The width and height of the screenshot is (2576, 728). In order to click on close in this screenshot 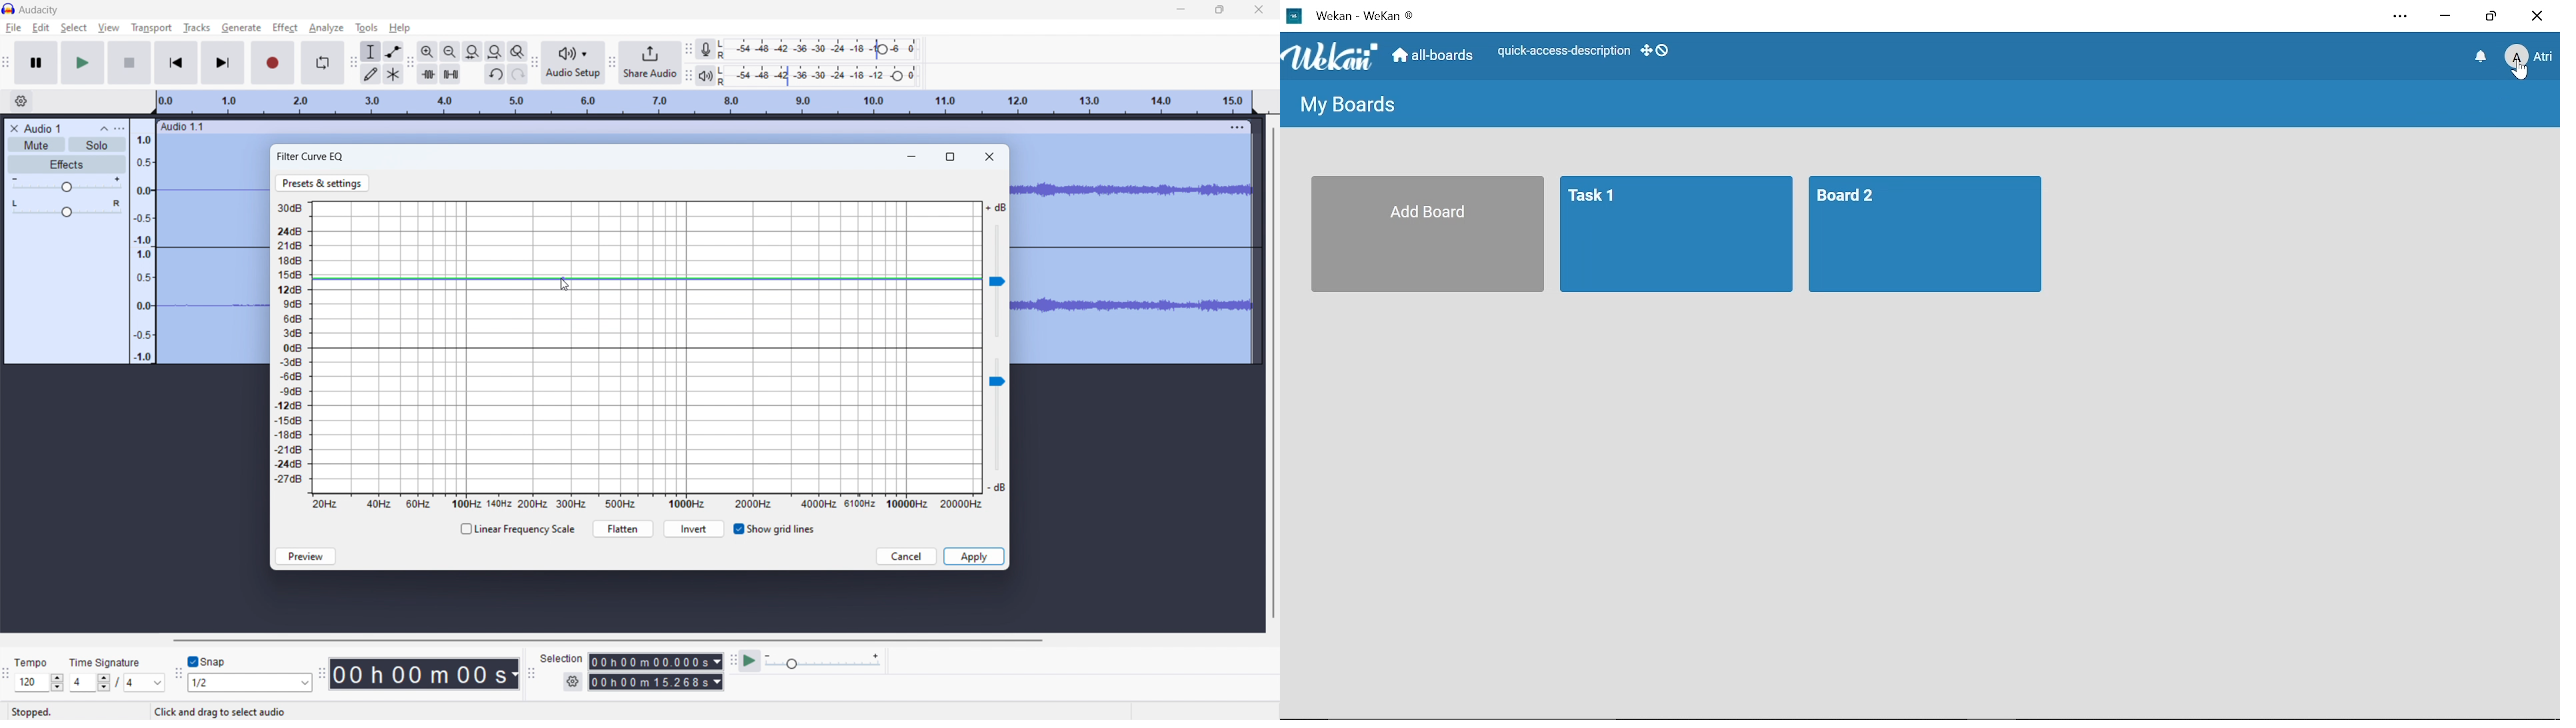, I will do `click(990, 156)`.